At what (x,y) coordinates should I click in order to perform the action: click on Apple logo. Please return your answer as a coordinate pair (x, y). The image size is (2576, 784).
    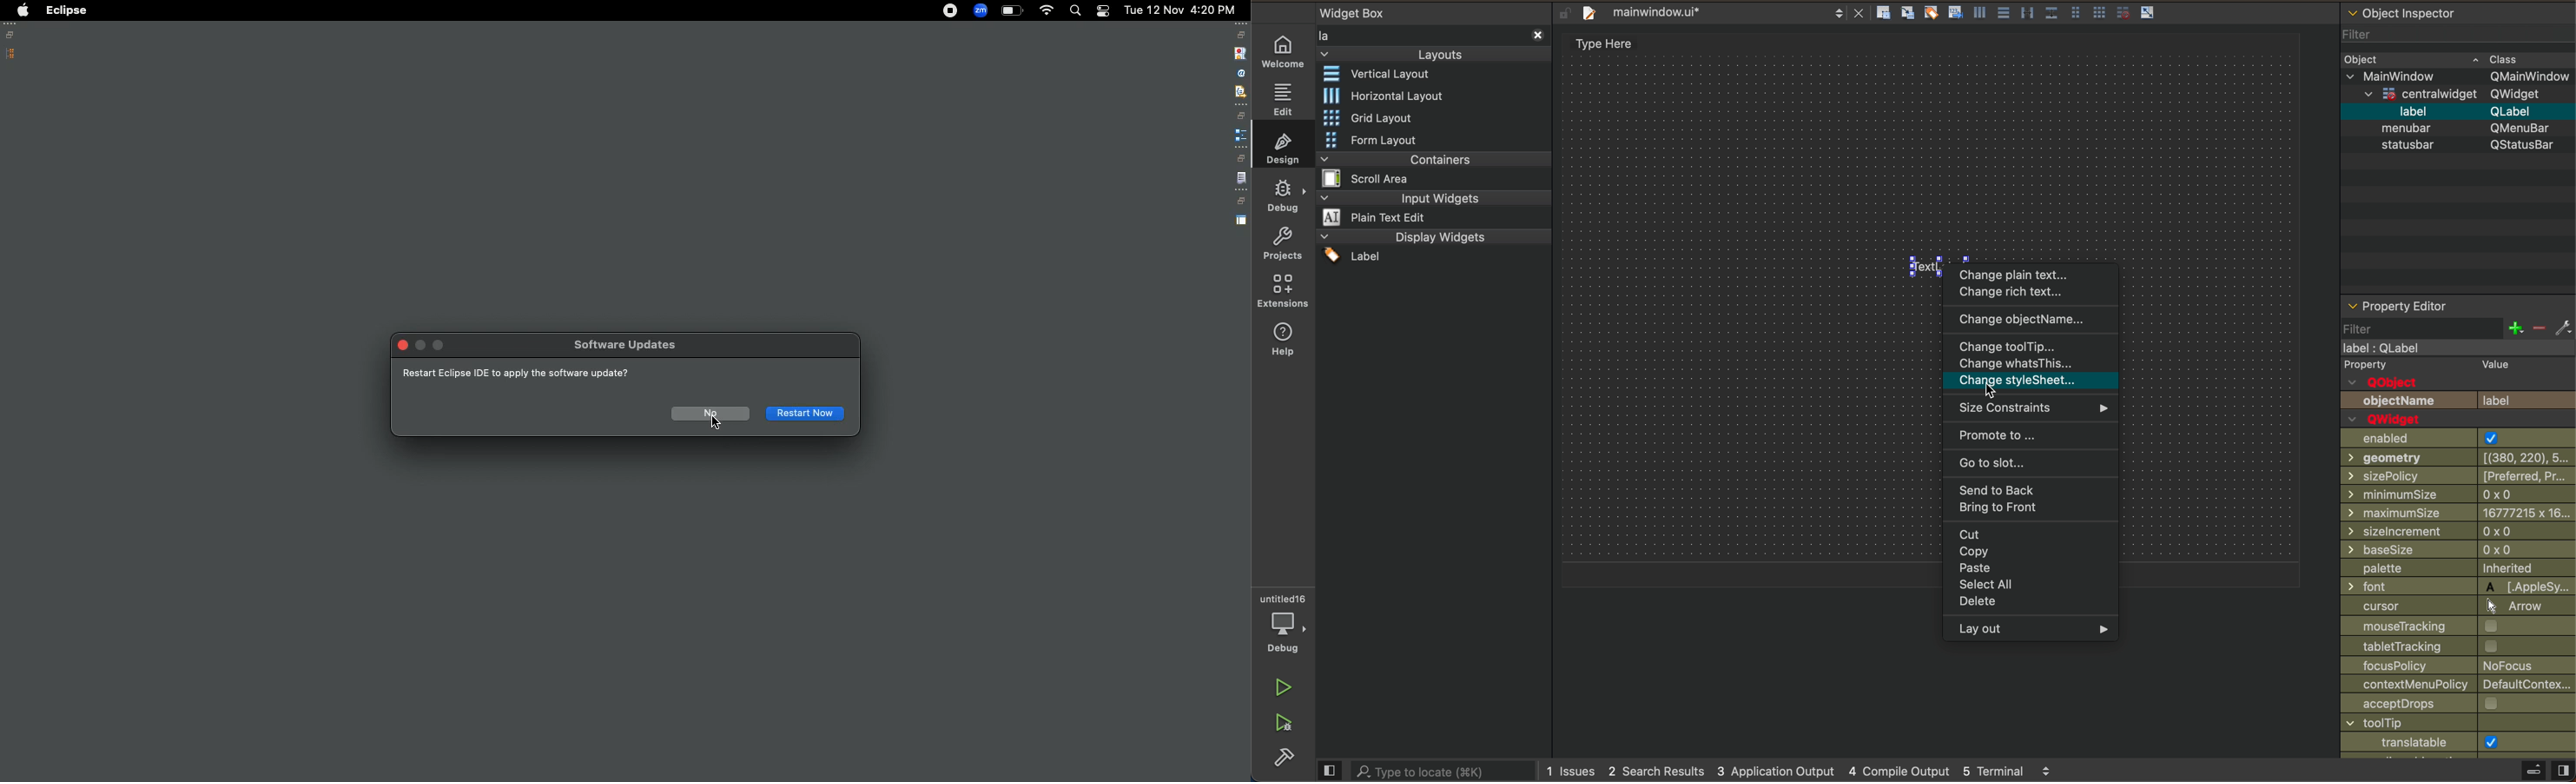
    Looking at the image, I should click on (22, 10).